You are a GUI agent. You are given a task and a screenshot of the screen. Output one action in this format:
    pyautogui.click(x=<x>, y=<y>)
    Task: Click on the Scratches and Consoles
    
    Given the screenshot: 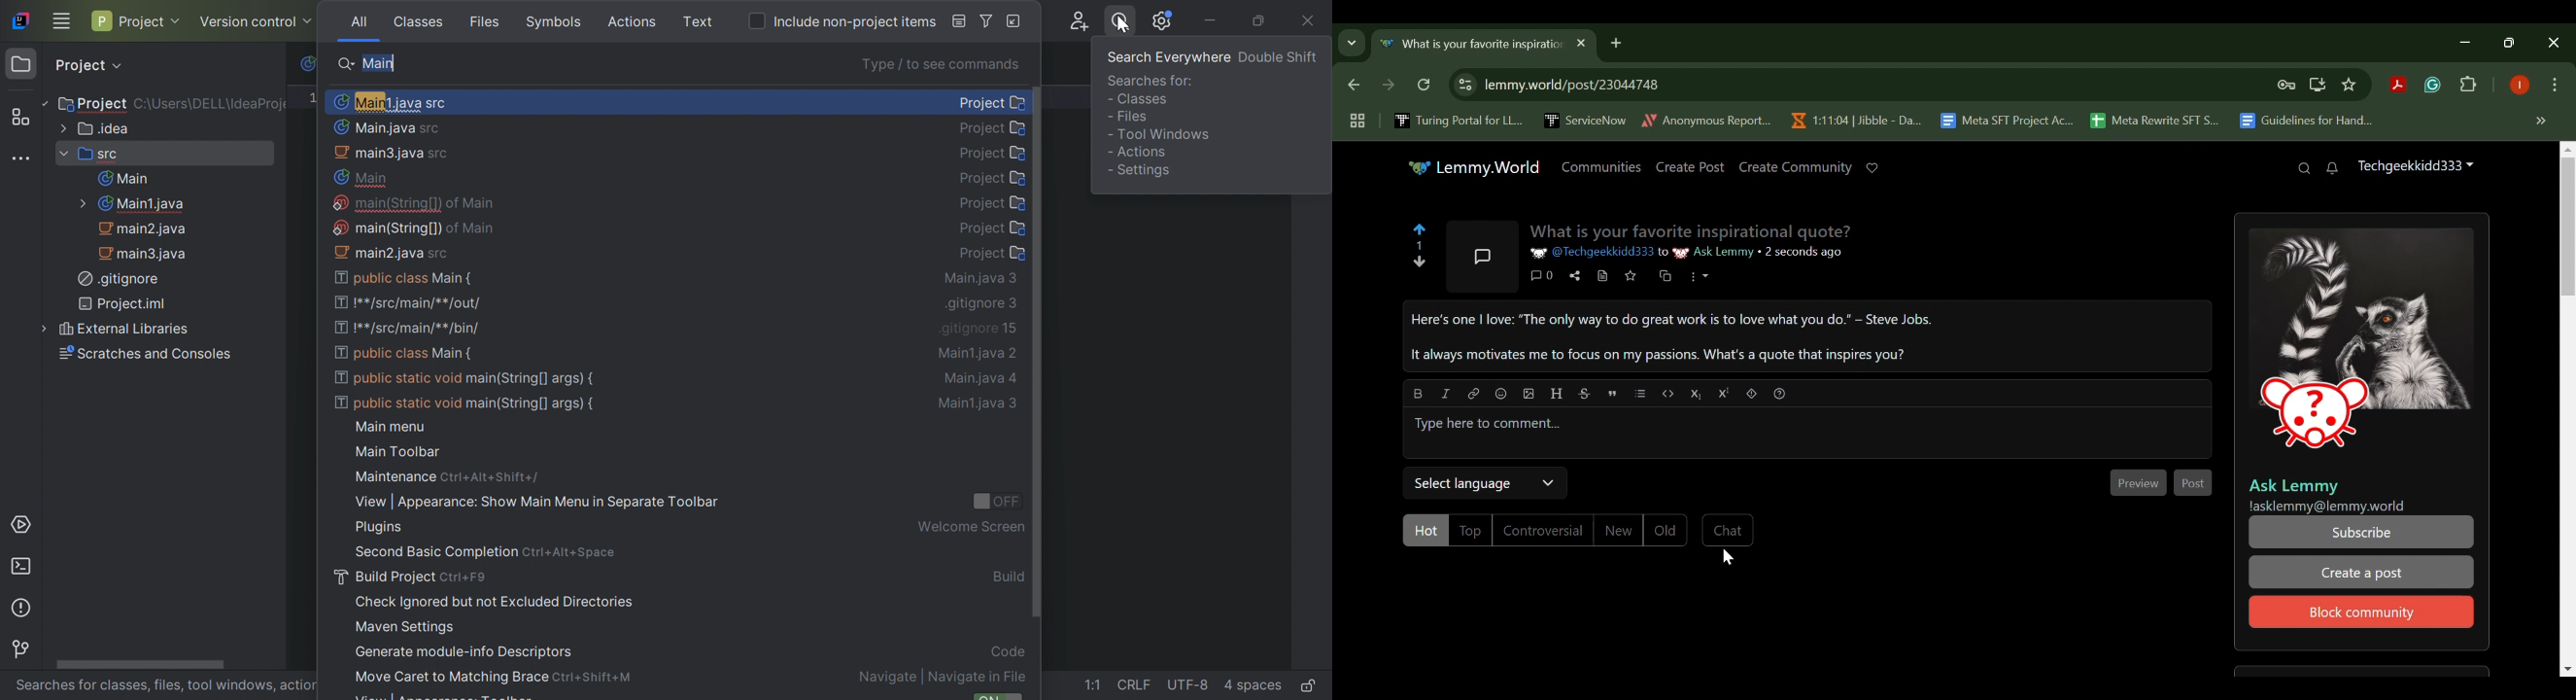 What is the action you would take?
    pyautogui.click(x=142, y=352)
    